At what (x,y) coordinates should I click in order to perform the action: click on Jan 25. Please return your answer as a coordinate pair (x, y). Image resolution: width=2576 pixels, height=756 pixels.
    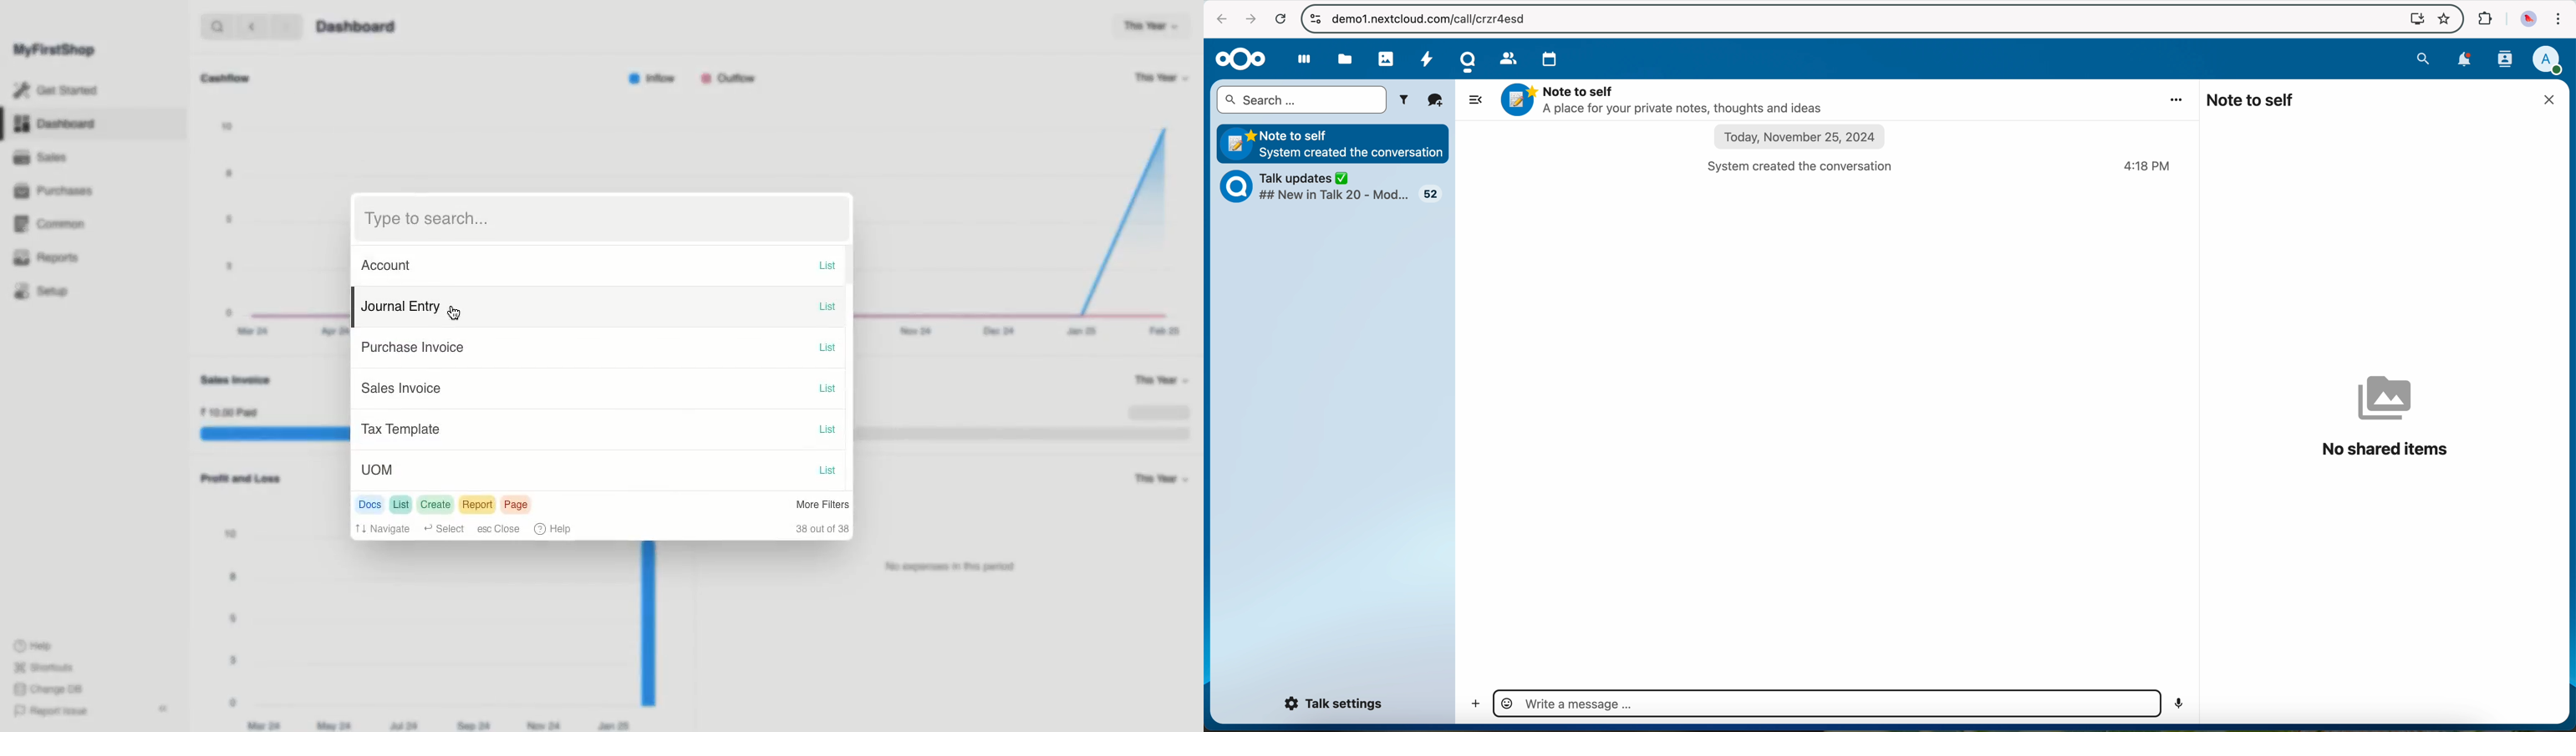
    Looking at the image, I should click on (1081, 332).